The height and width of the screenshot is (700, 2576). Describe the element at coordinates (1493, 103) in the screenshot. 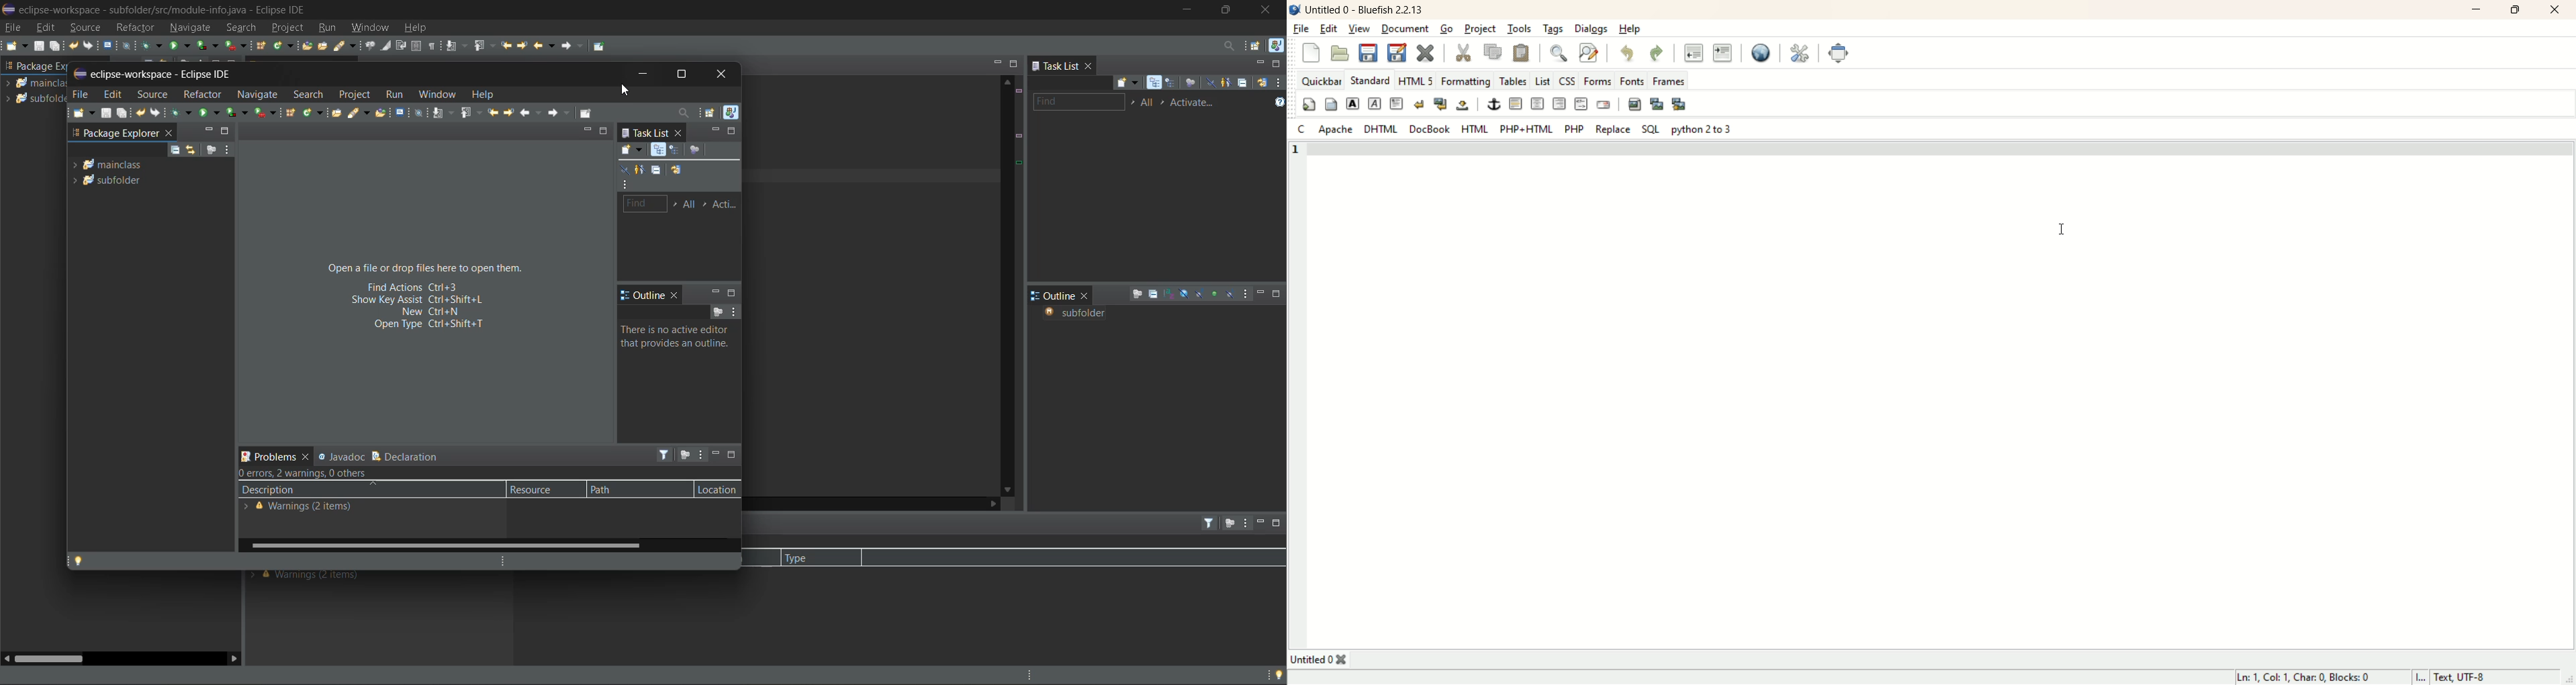

I see `anchor/hyperlink` at that location.